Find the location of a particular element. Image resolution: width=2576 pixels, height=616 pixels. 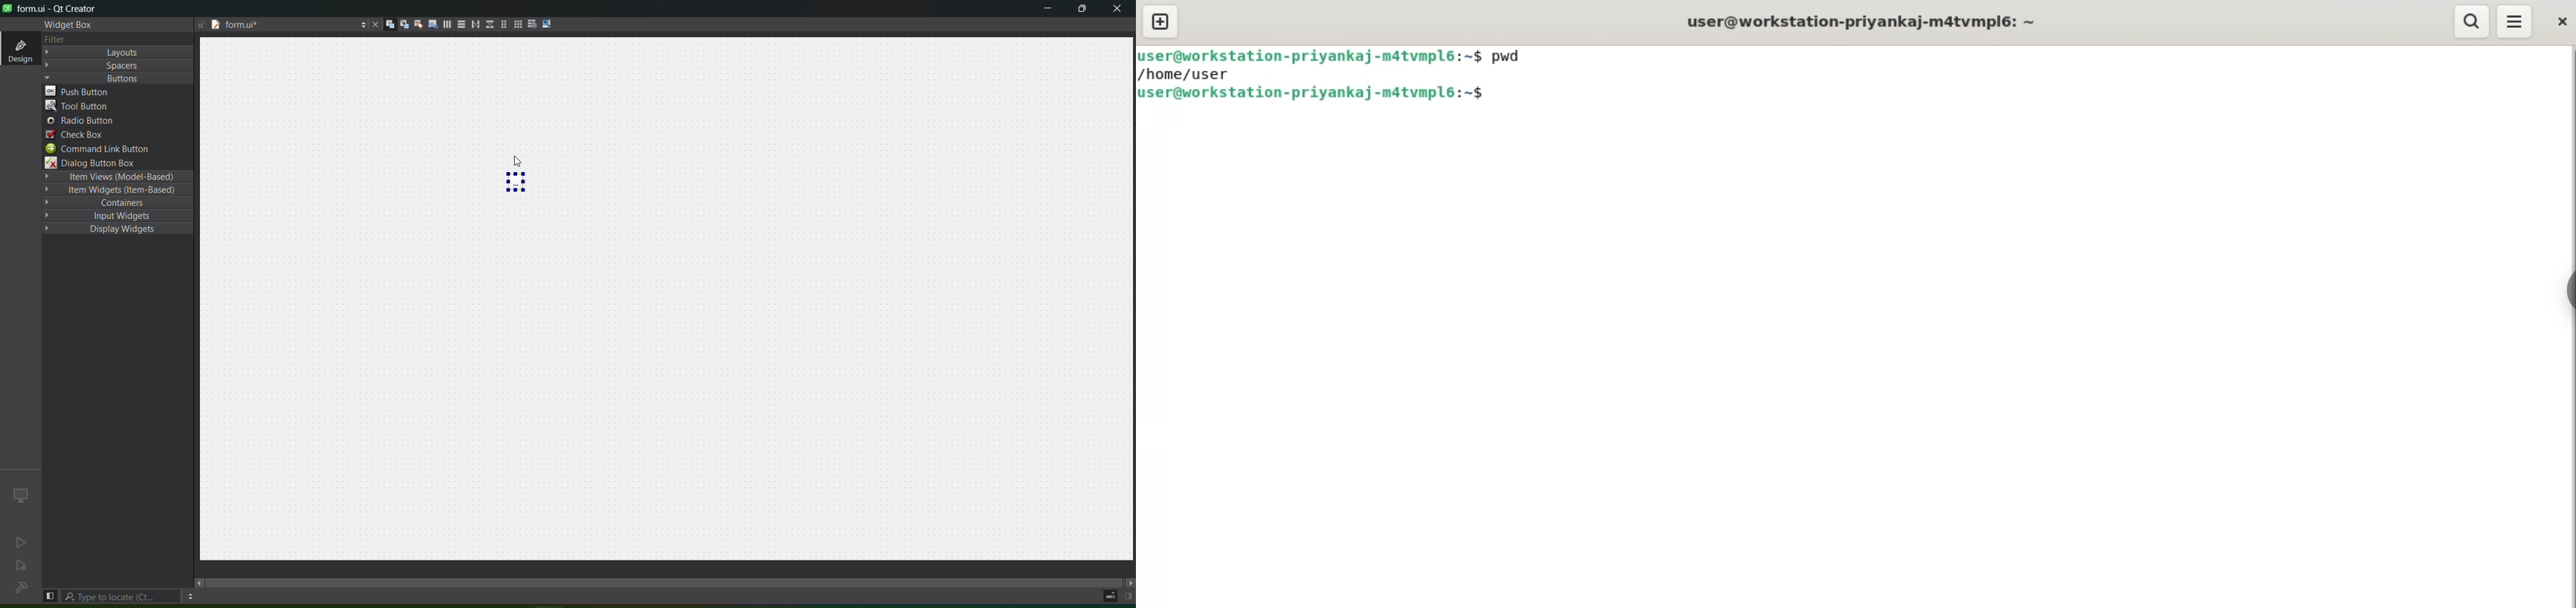

break layout is located at coordinates (532, 22).